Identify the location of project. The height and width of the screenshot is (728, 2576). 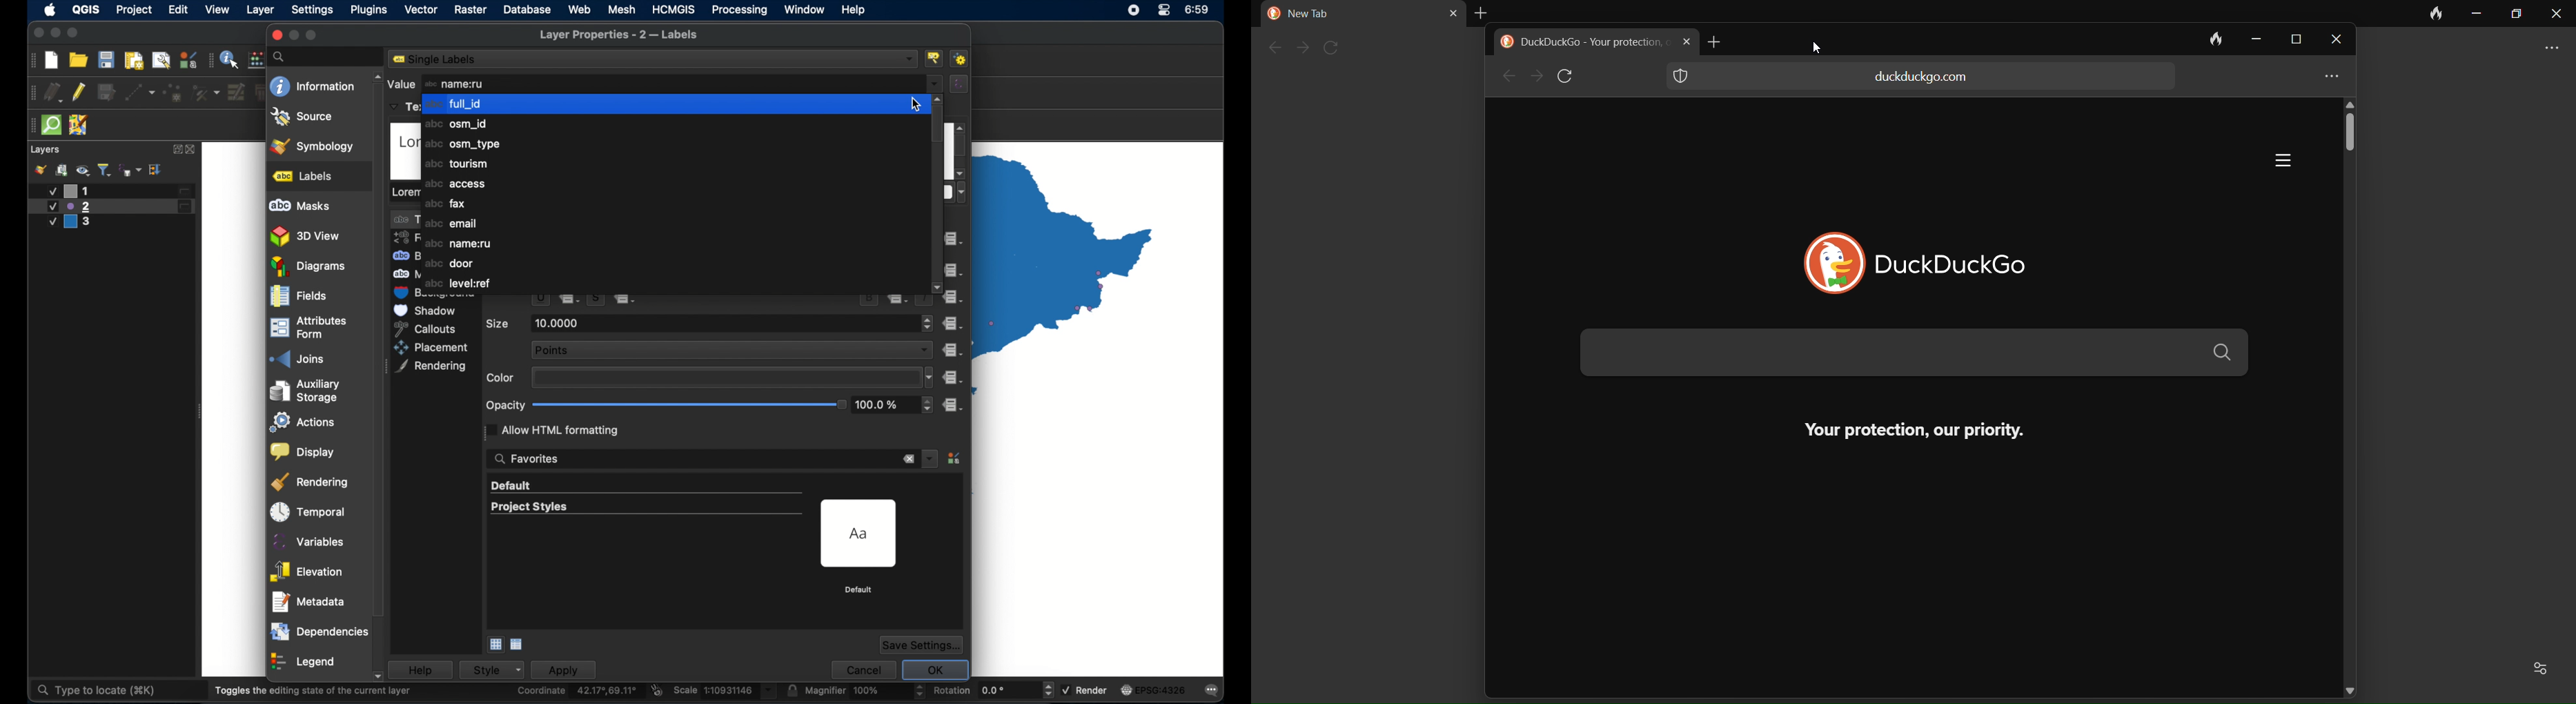
(133, 10).